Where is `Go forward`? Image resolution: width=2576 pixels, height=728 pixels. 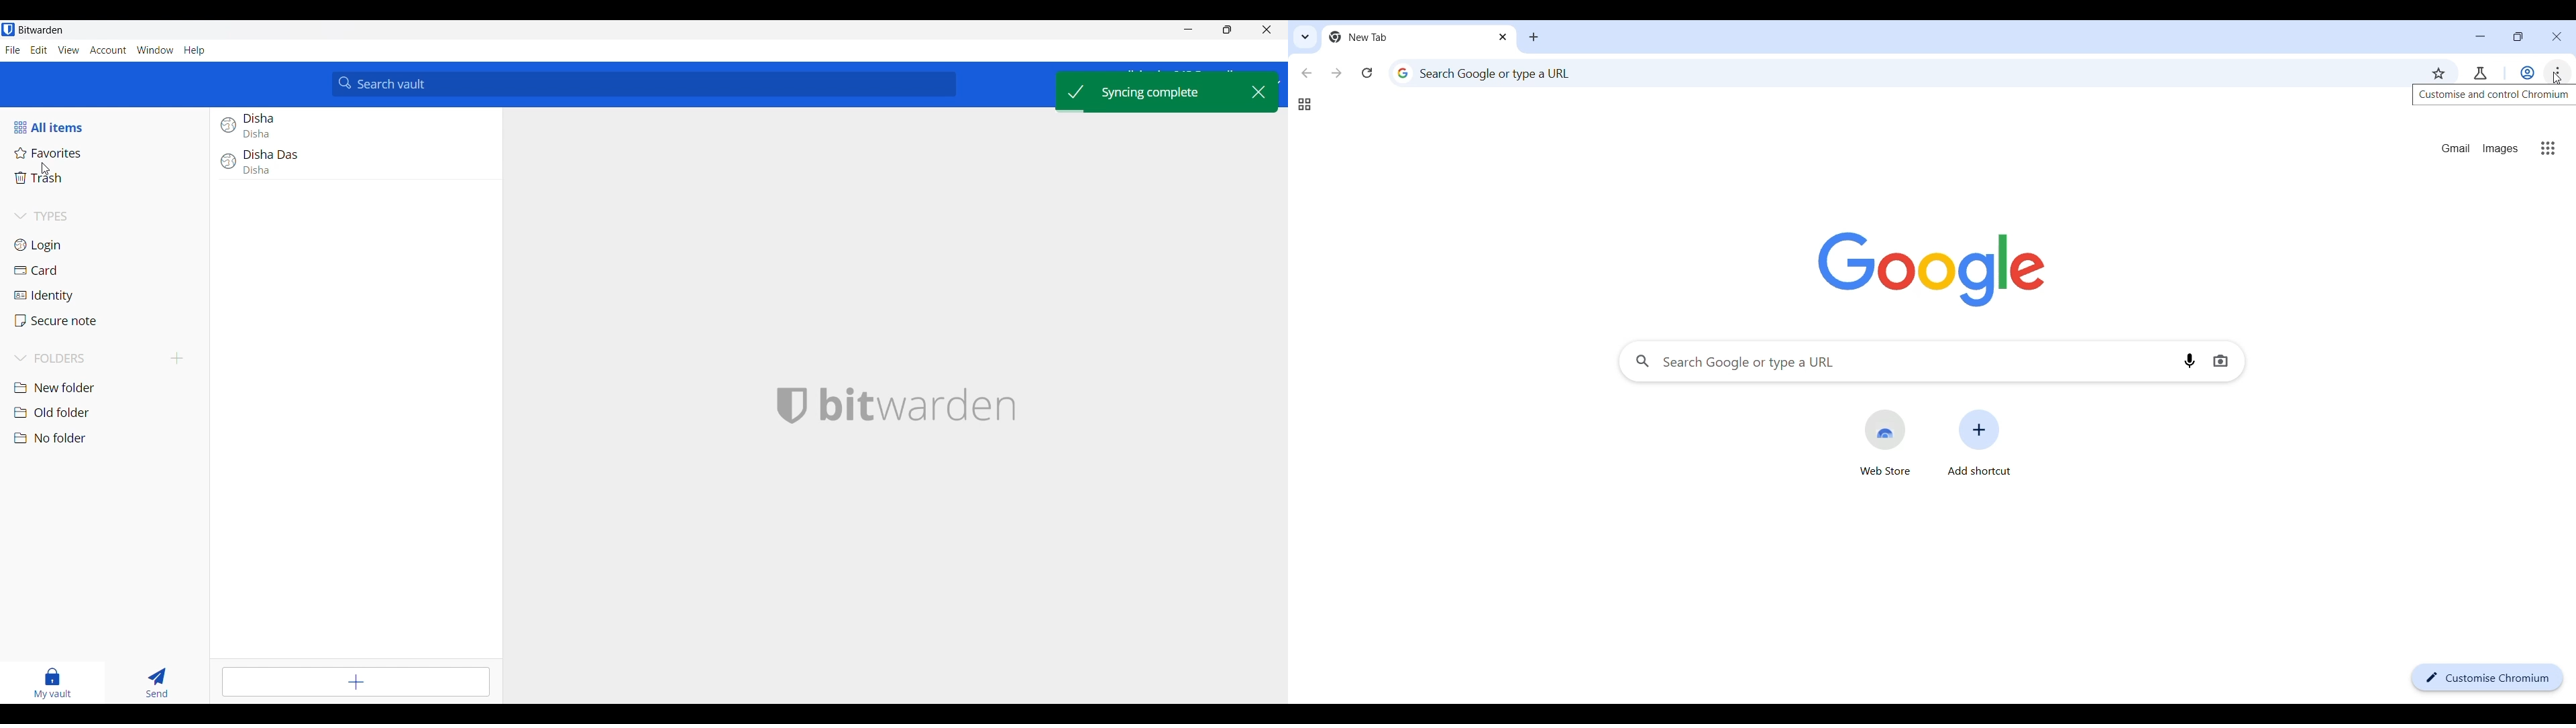 Go forward is located at coordinates (1336, 73).